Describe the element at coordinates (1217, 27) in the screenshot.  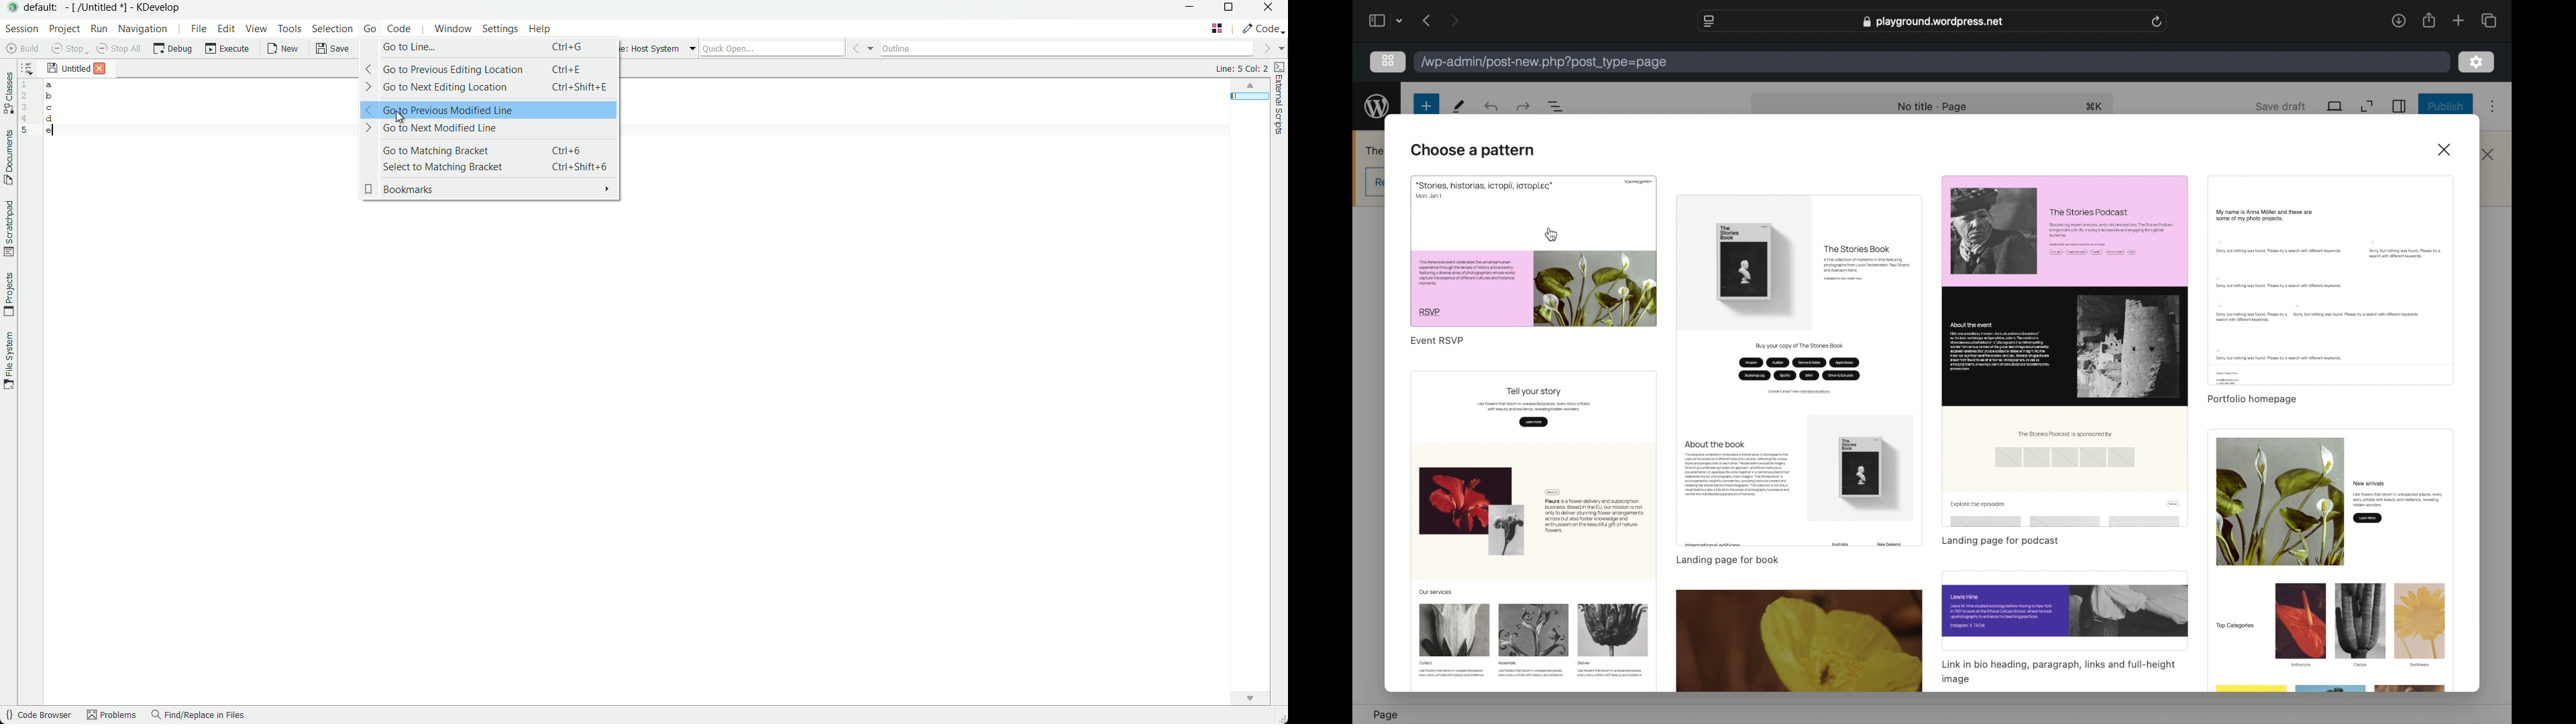
I see `edit layout` at that location.